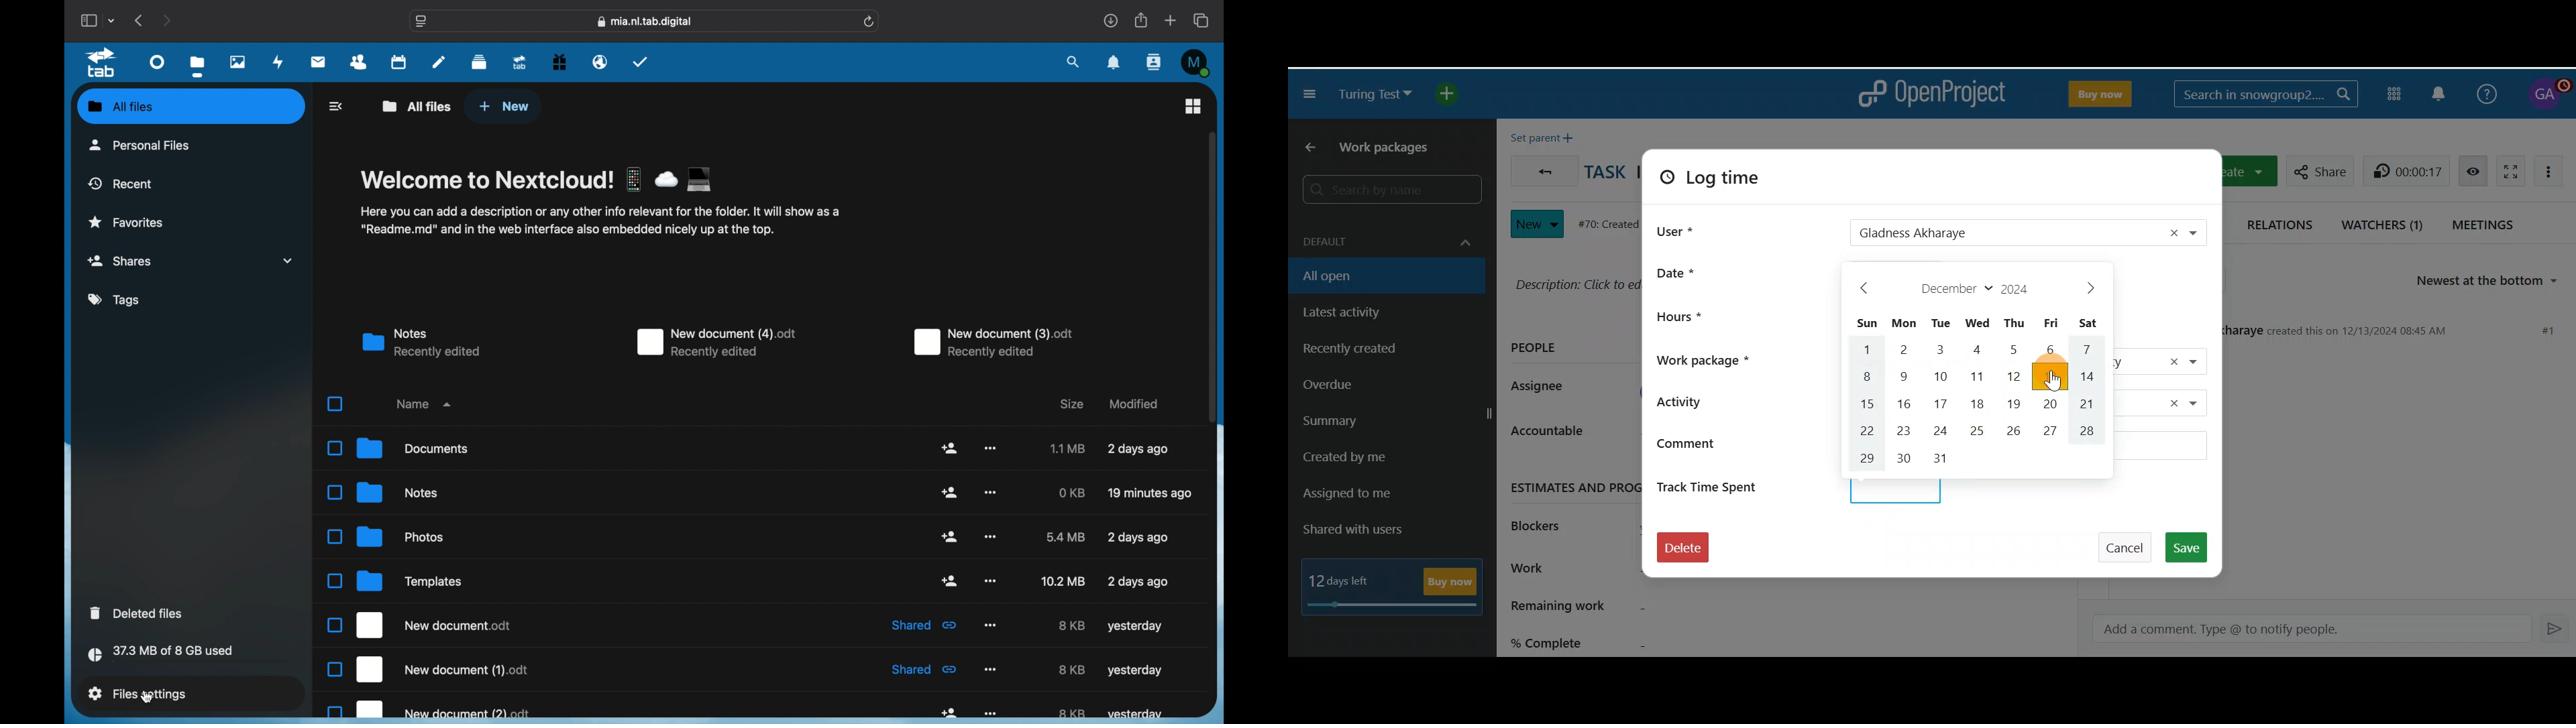  Describe the element at coordinates (1377, 461) in the screenshot. I see `Created by me` at that location.